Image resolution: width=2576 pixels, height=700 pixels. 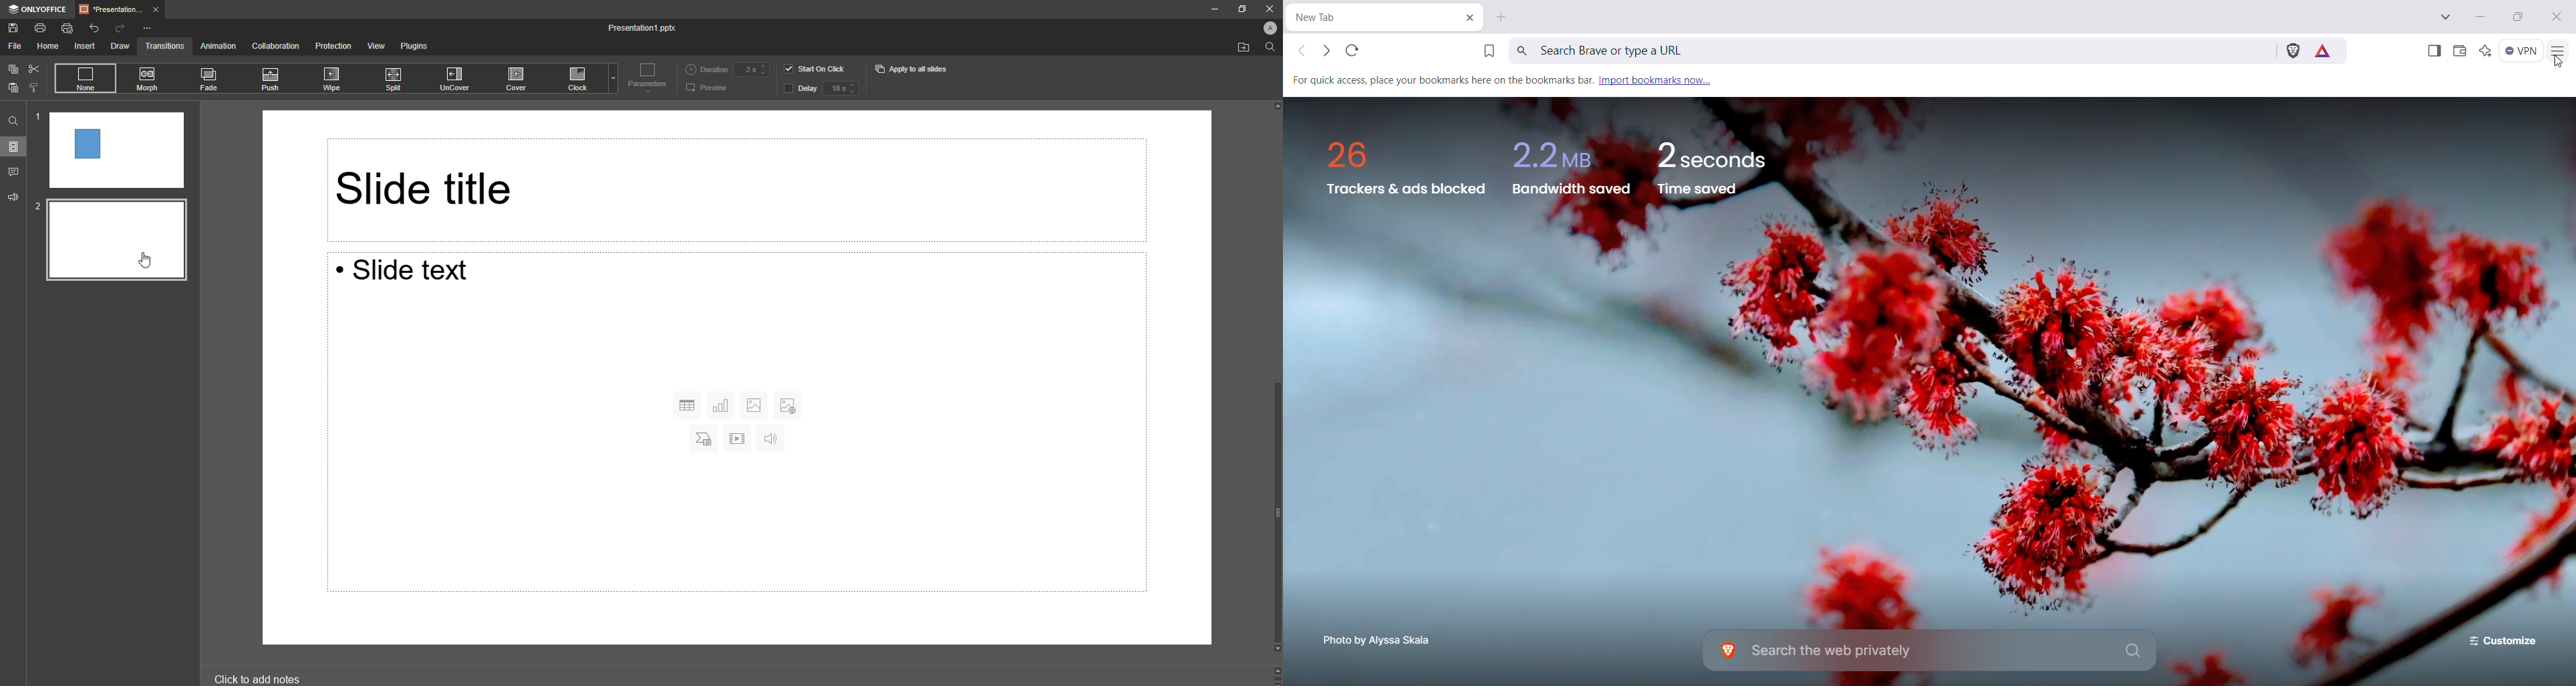 I want to click on Fade, so click(x=210, y=80).